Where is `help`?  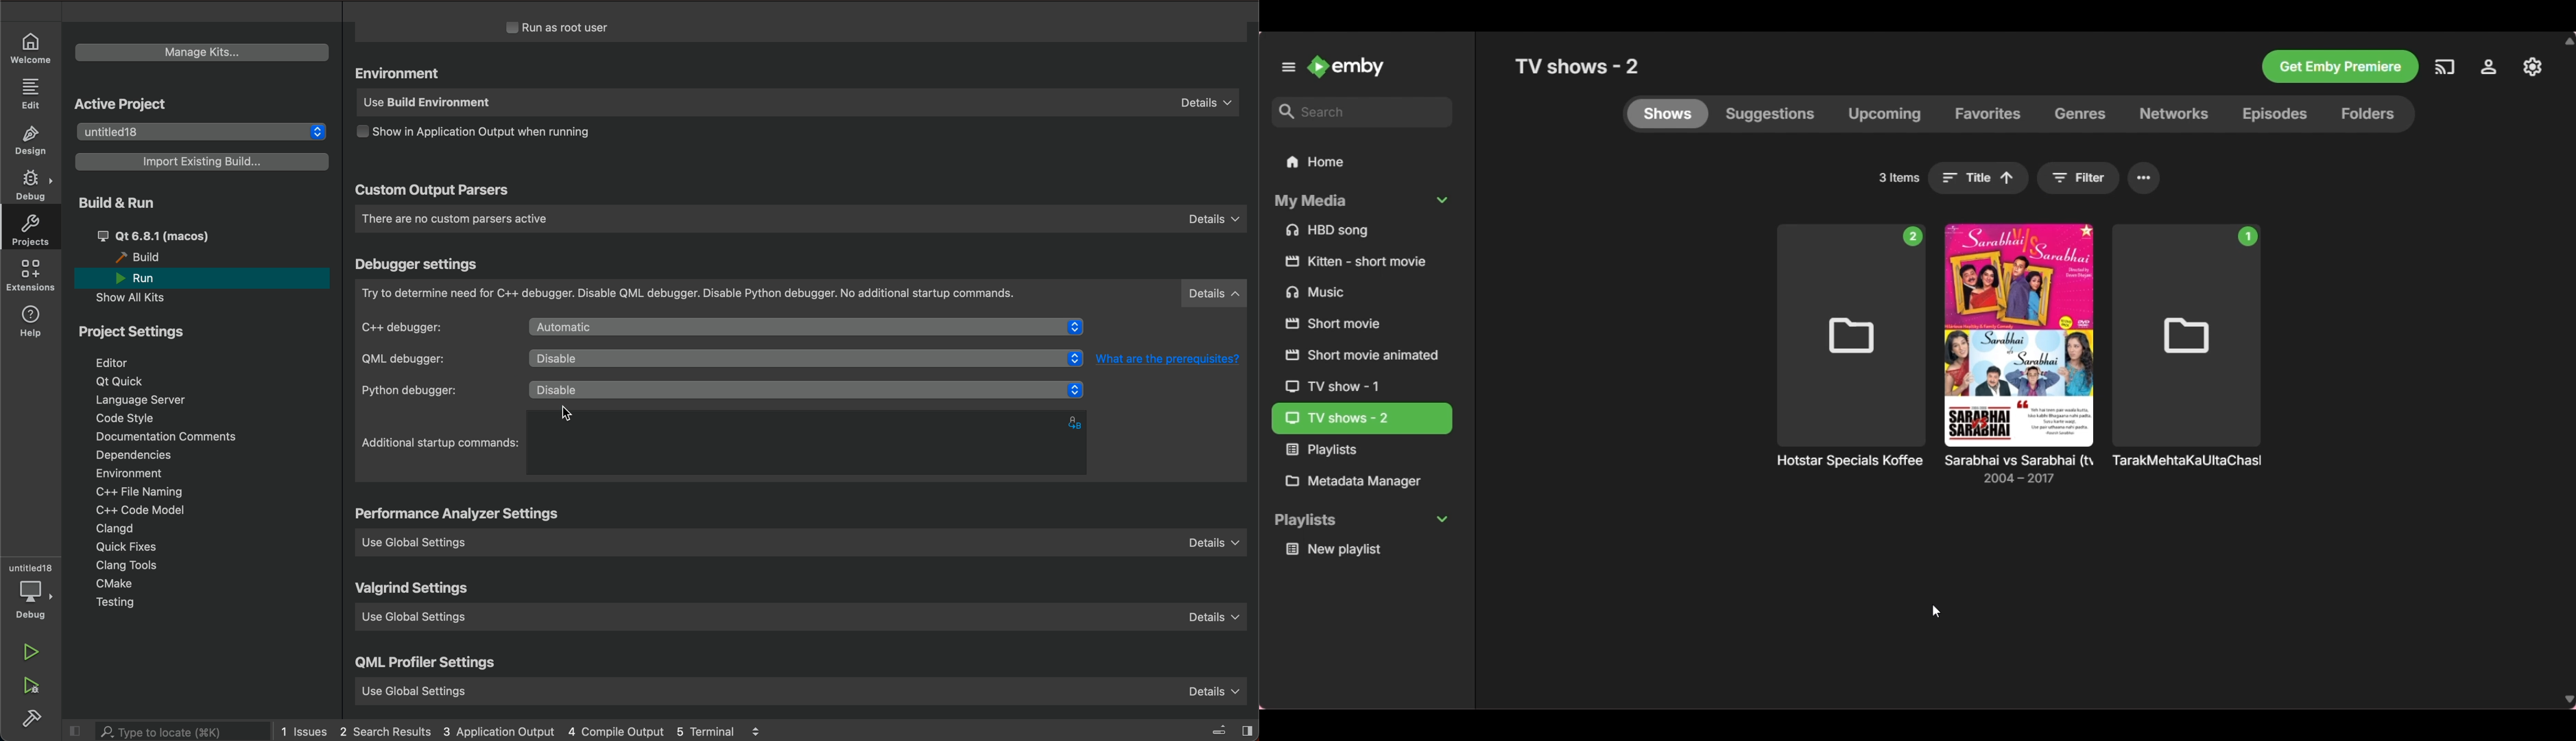
help is located at coordinates (34, 322).